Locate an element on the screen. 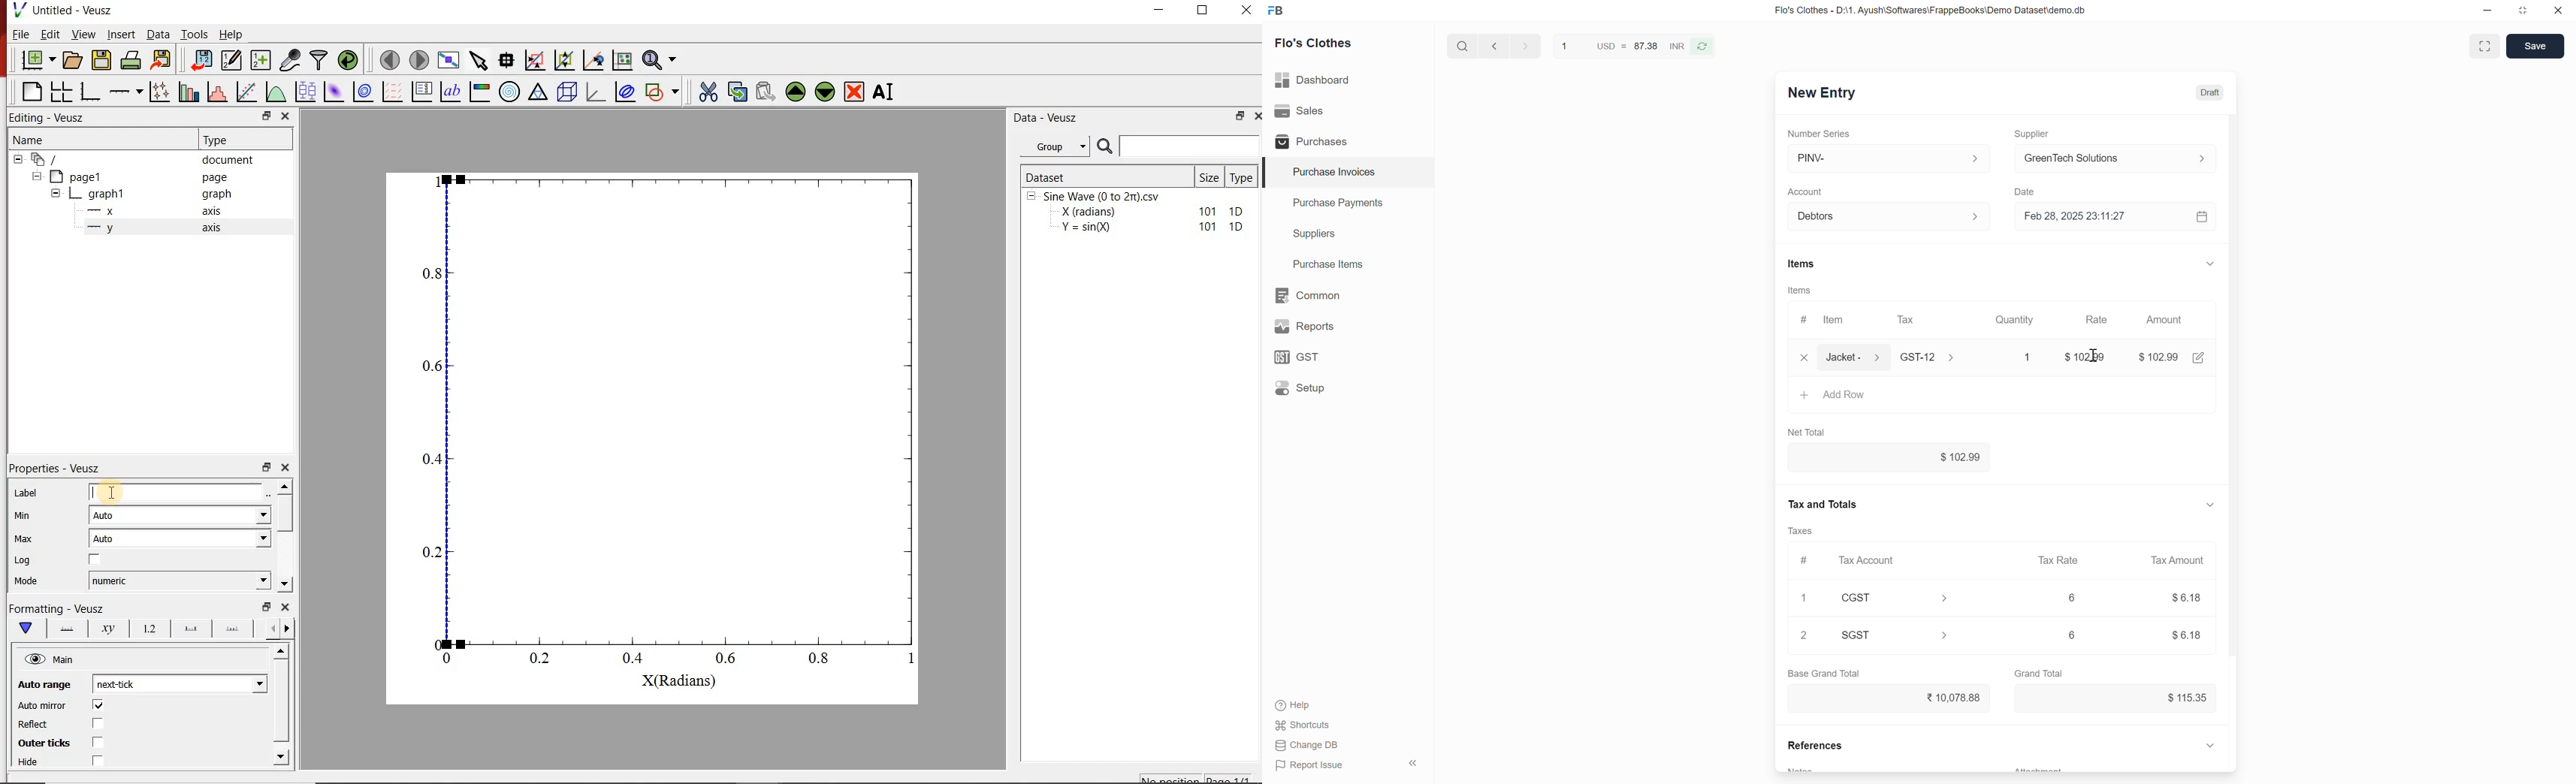 The width and height of the screenshot is (2576, 784). Base graph is located at coordinates (91, 92).